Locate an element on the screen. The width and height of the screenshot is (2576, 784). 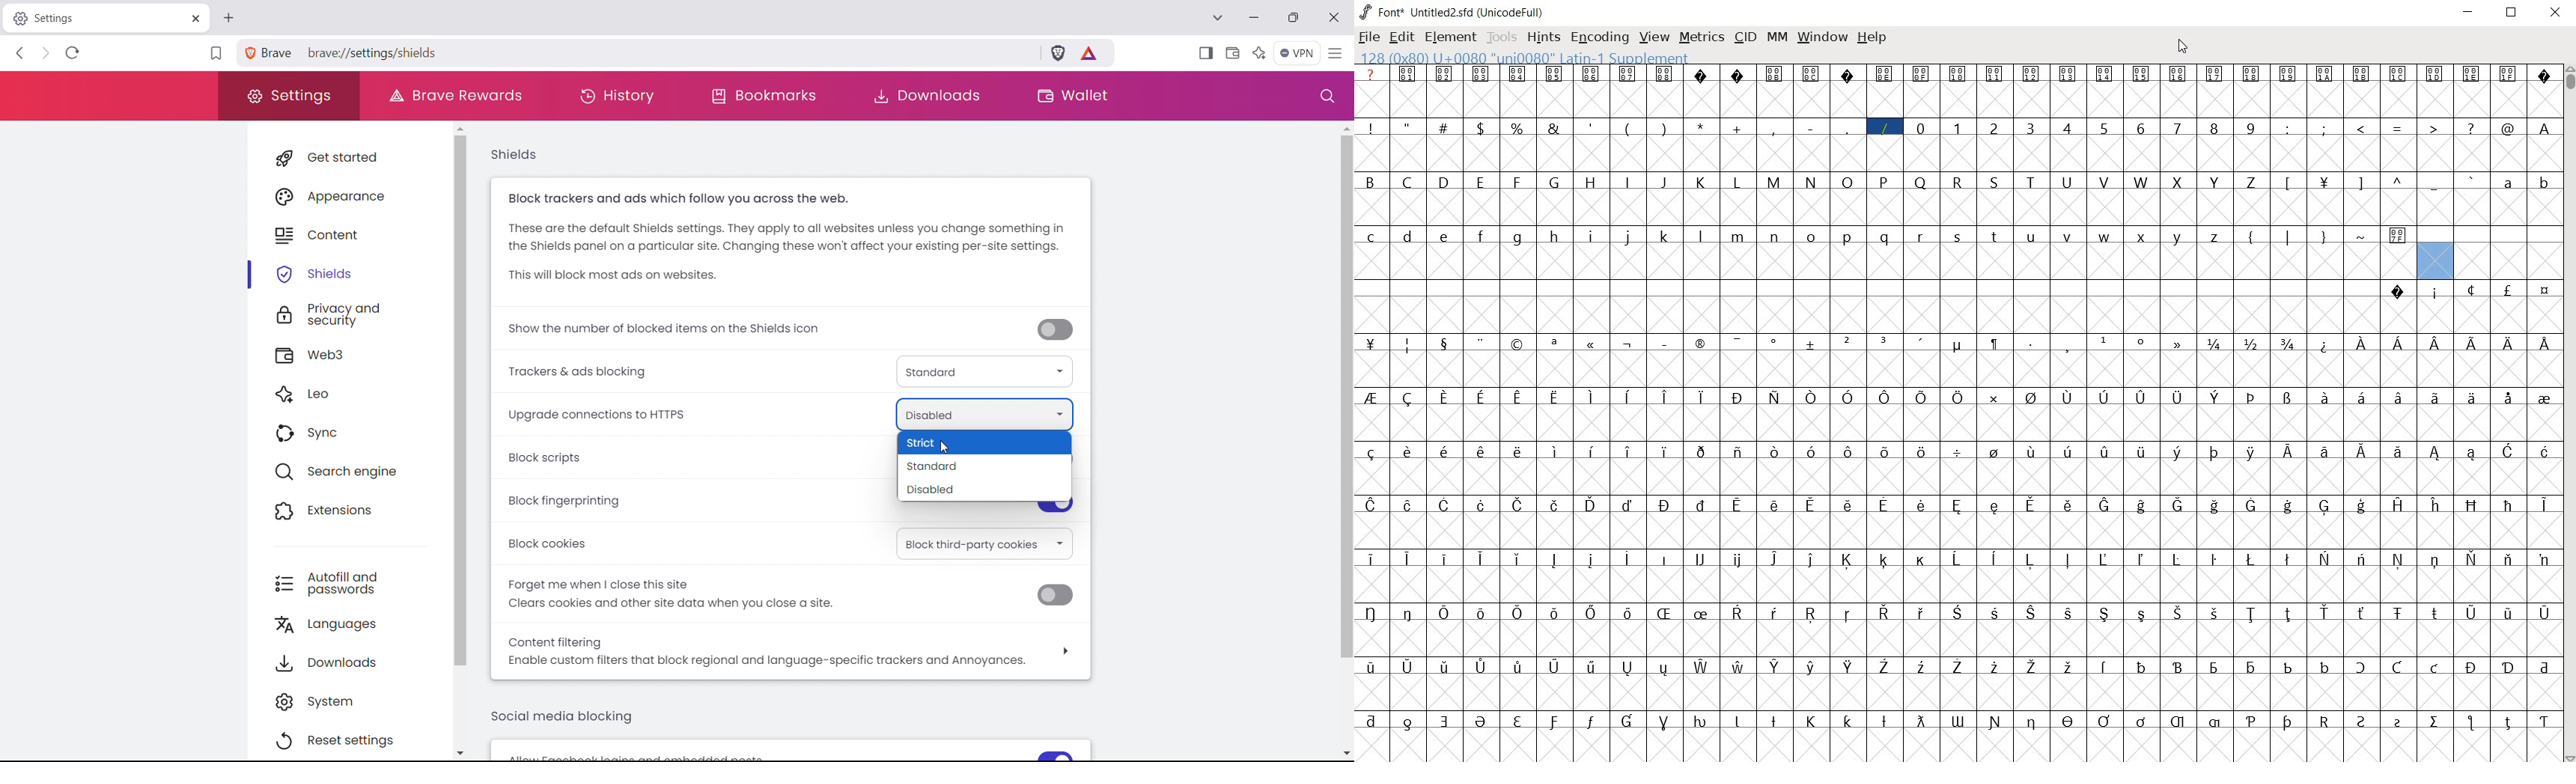
glyph is located at coordinates (2140, 129).